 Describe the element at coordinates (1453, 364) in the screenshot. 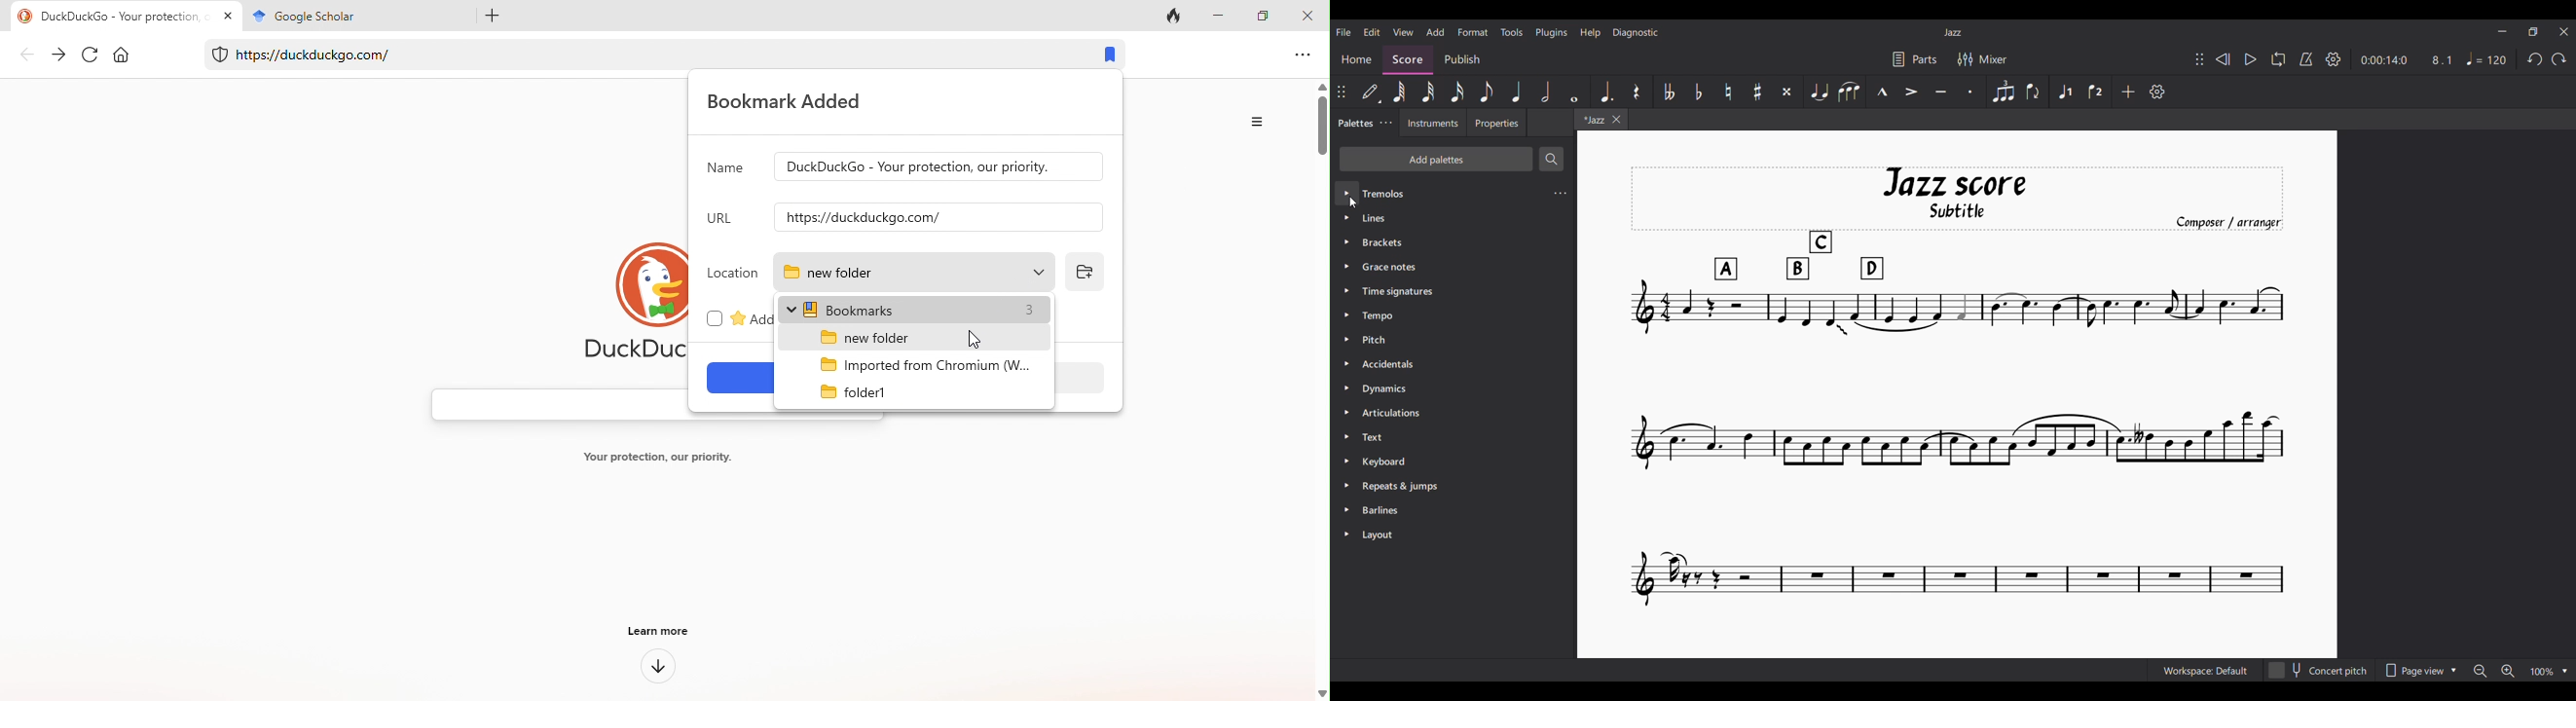

I see `Accidentals` at that location.